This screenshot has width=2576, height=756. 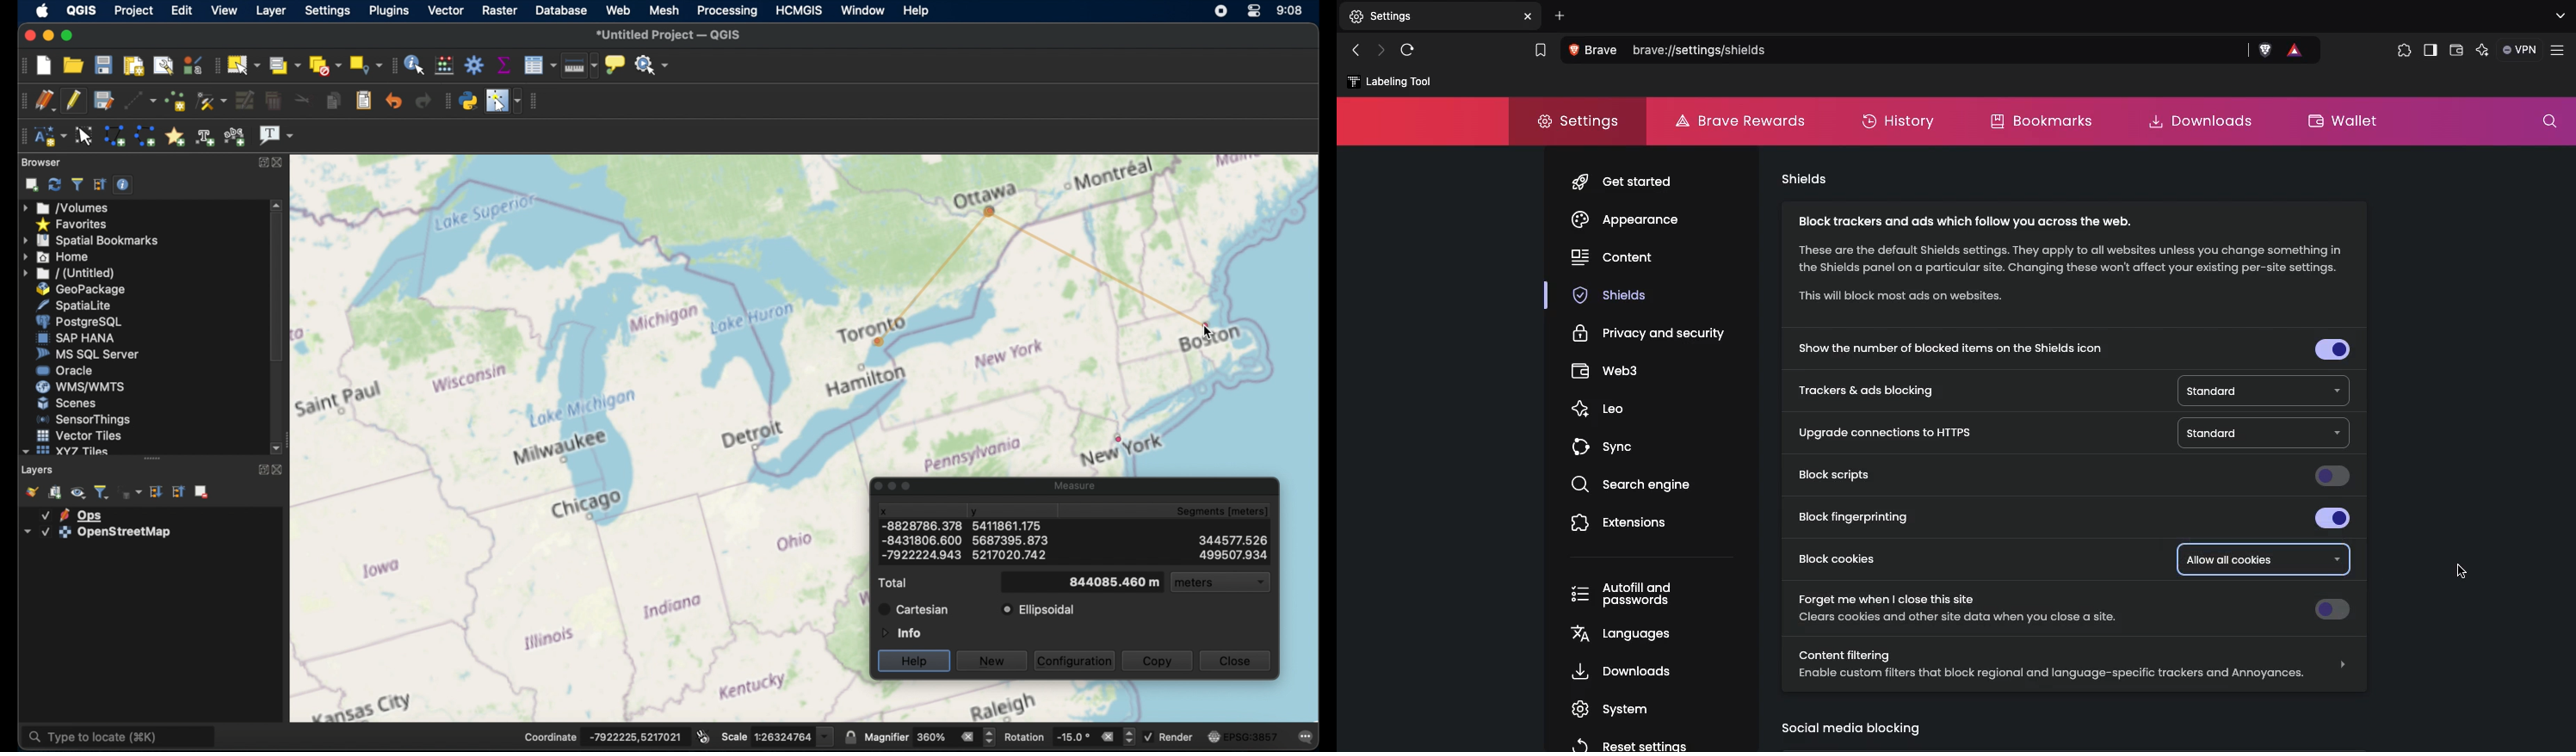 I want to click on manage map themes, so click(x=78, y=492).